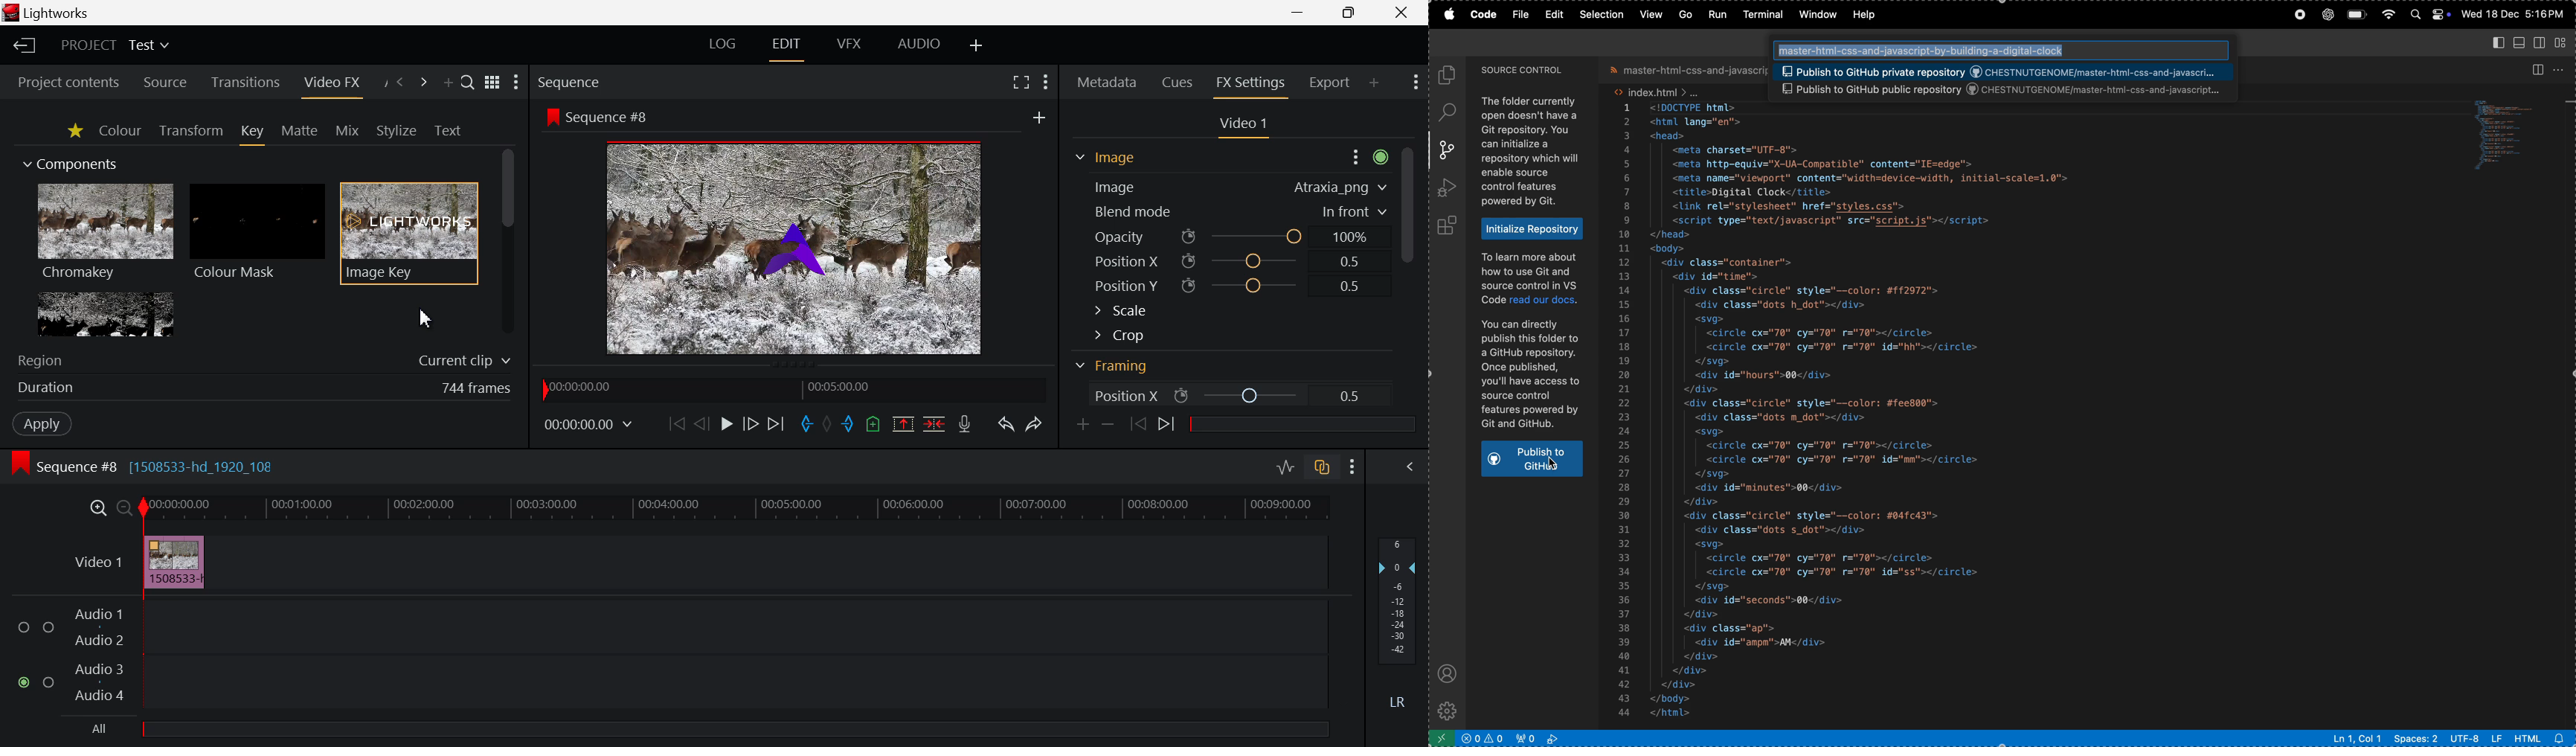 The image size is (2576, 756). I want to click on open remote window, so click(1443, 736).